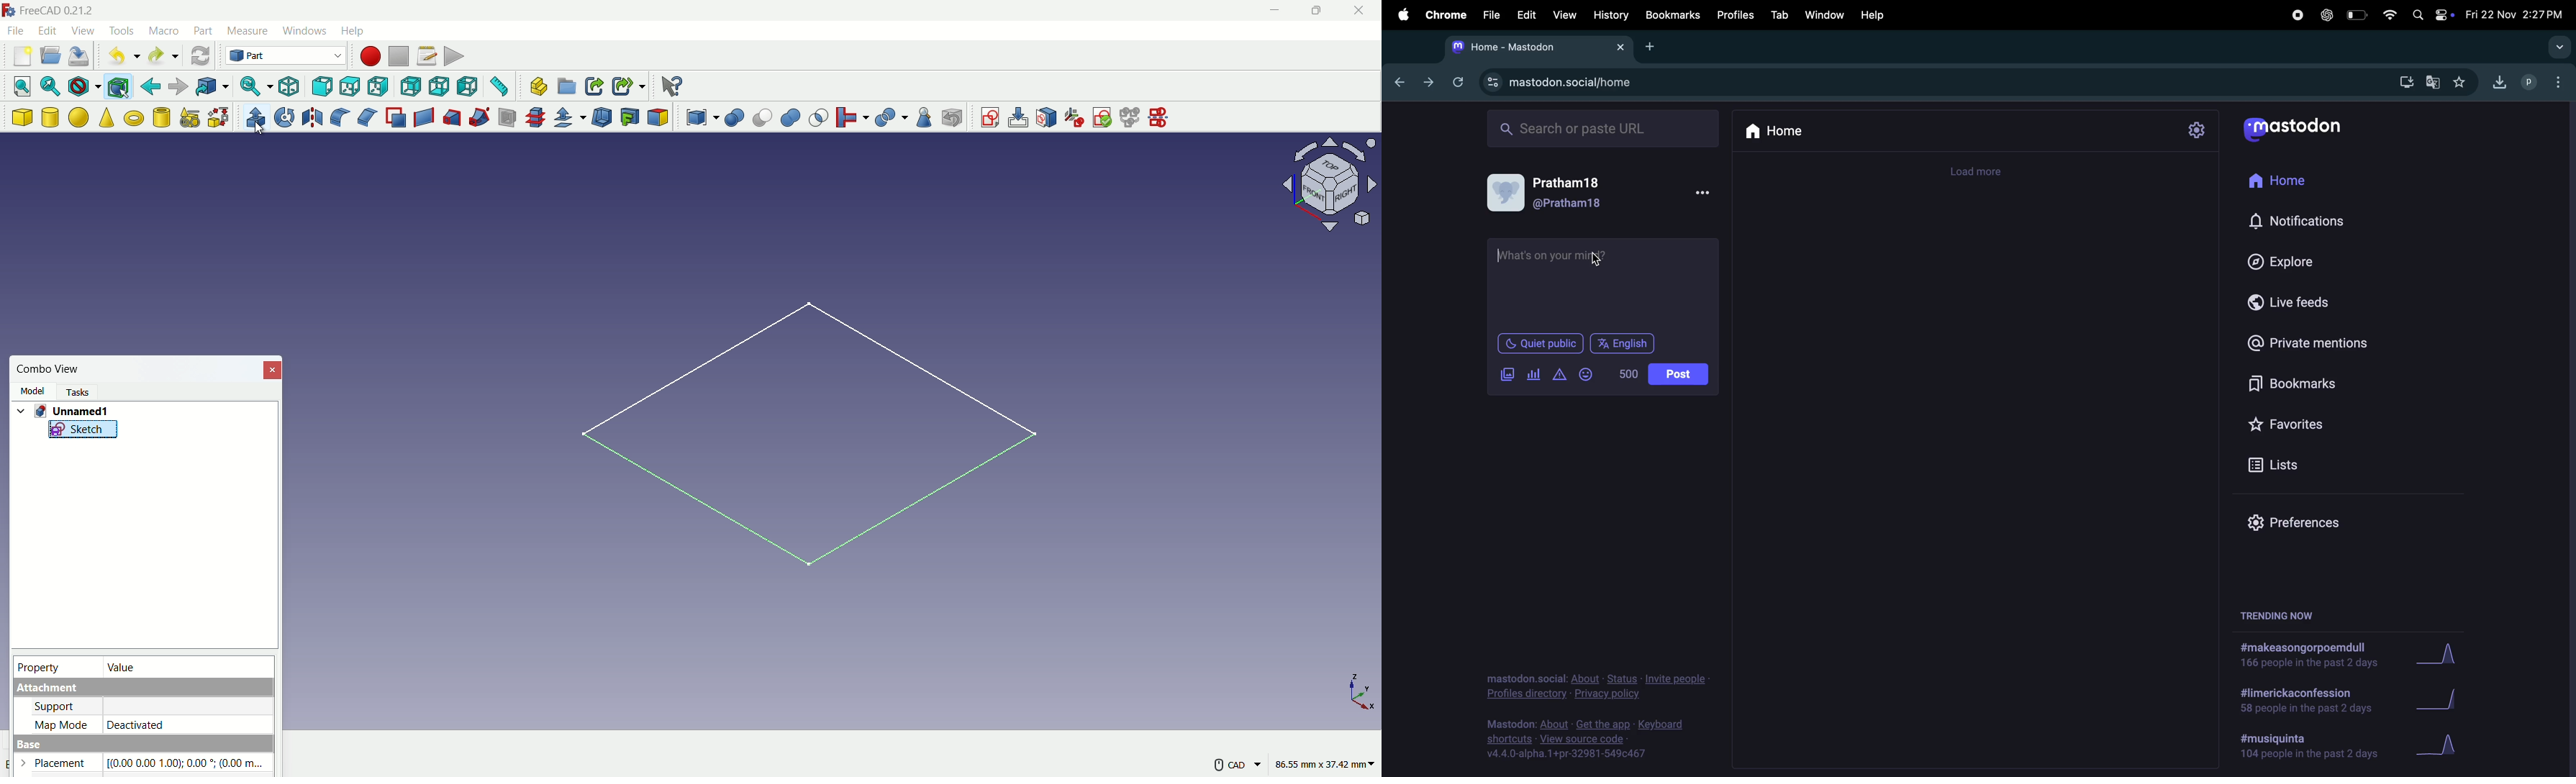 This screenshot has width=2576, height=784. I want to click on Tasks, so click(76, 392).